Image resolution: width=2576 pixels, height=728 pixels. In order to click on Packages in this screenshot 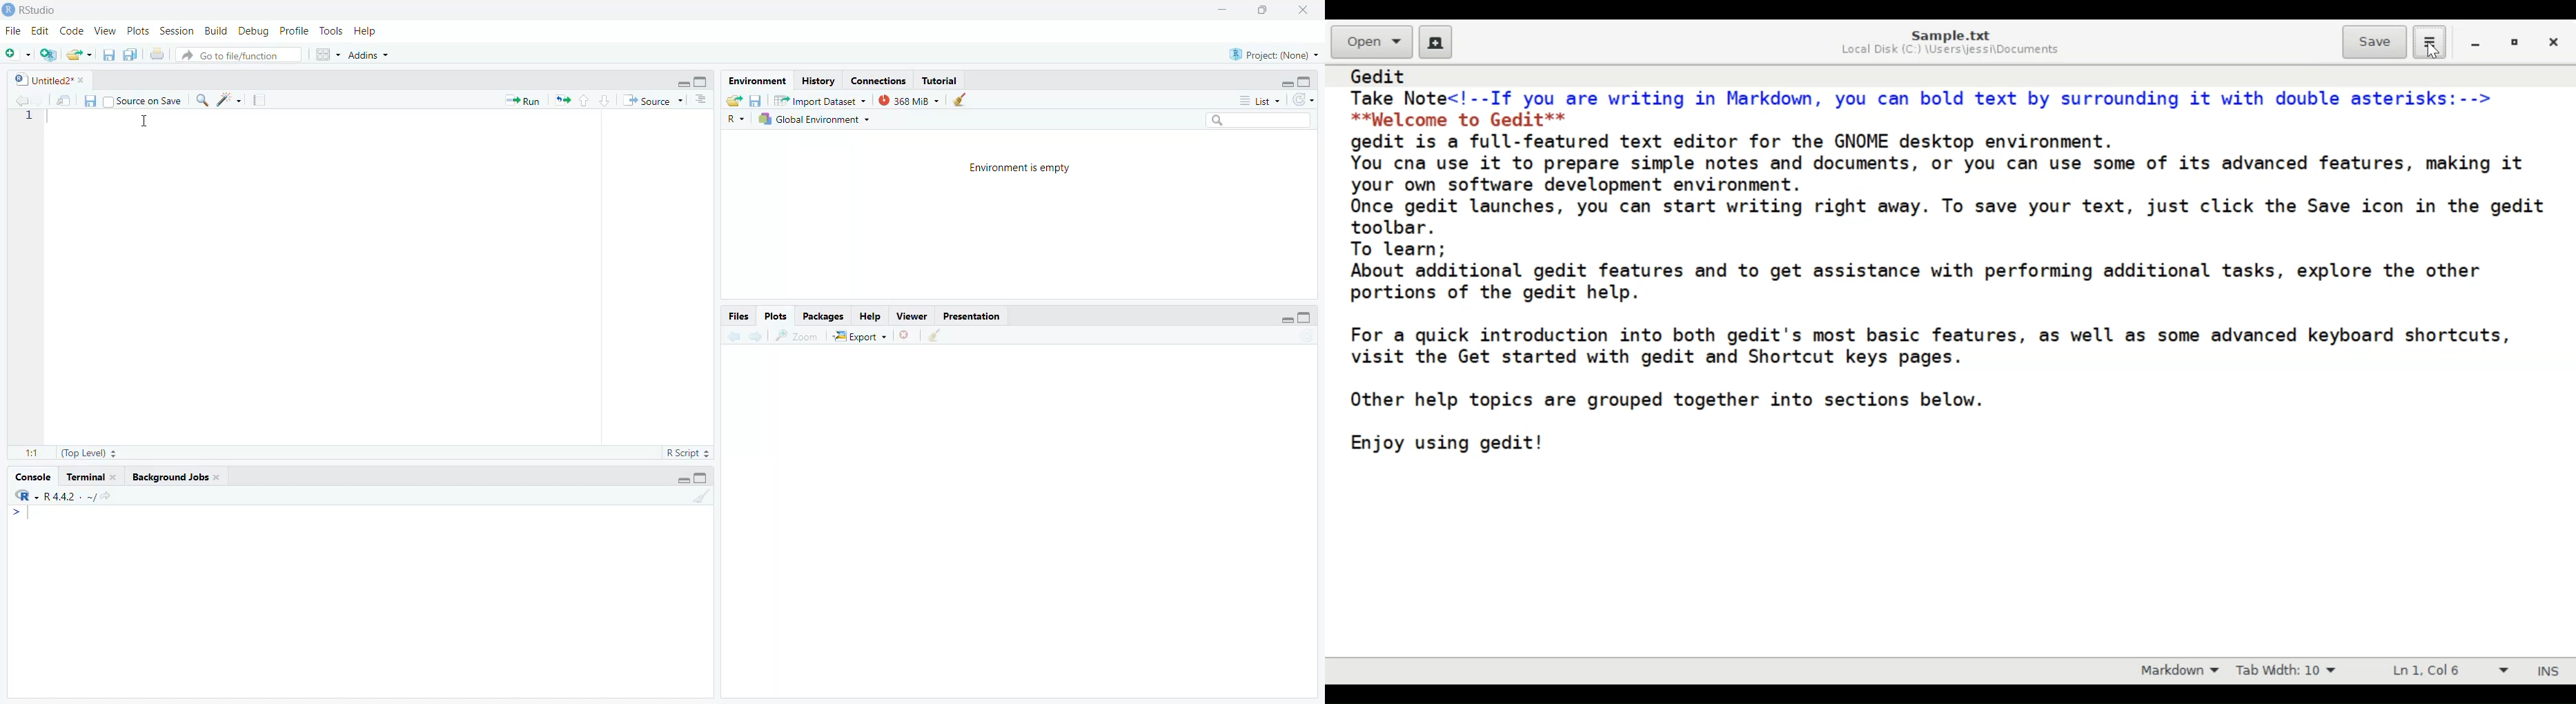, I will do `click(821, 316)`.